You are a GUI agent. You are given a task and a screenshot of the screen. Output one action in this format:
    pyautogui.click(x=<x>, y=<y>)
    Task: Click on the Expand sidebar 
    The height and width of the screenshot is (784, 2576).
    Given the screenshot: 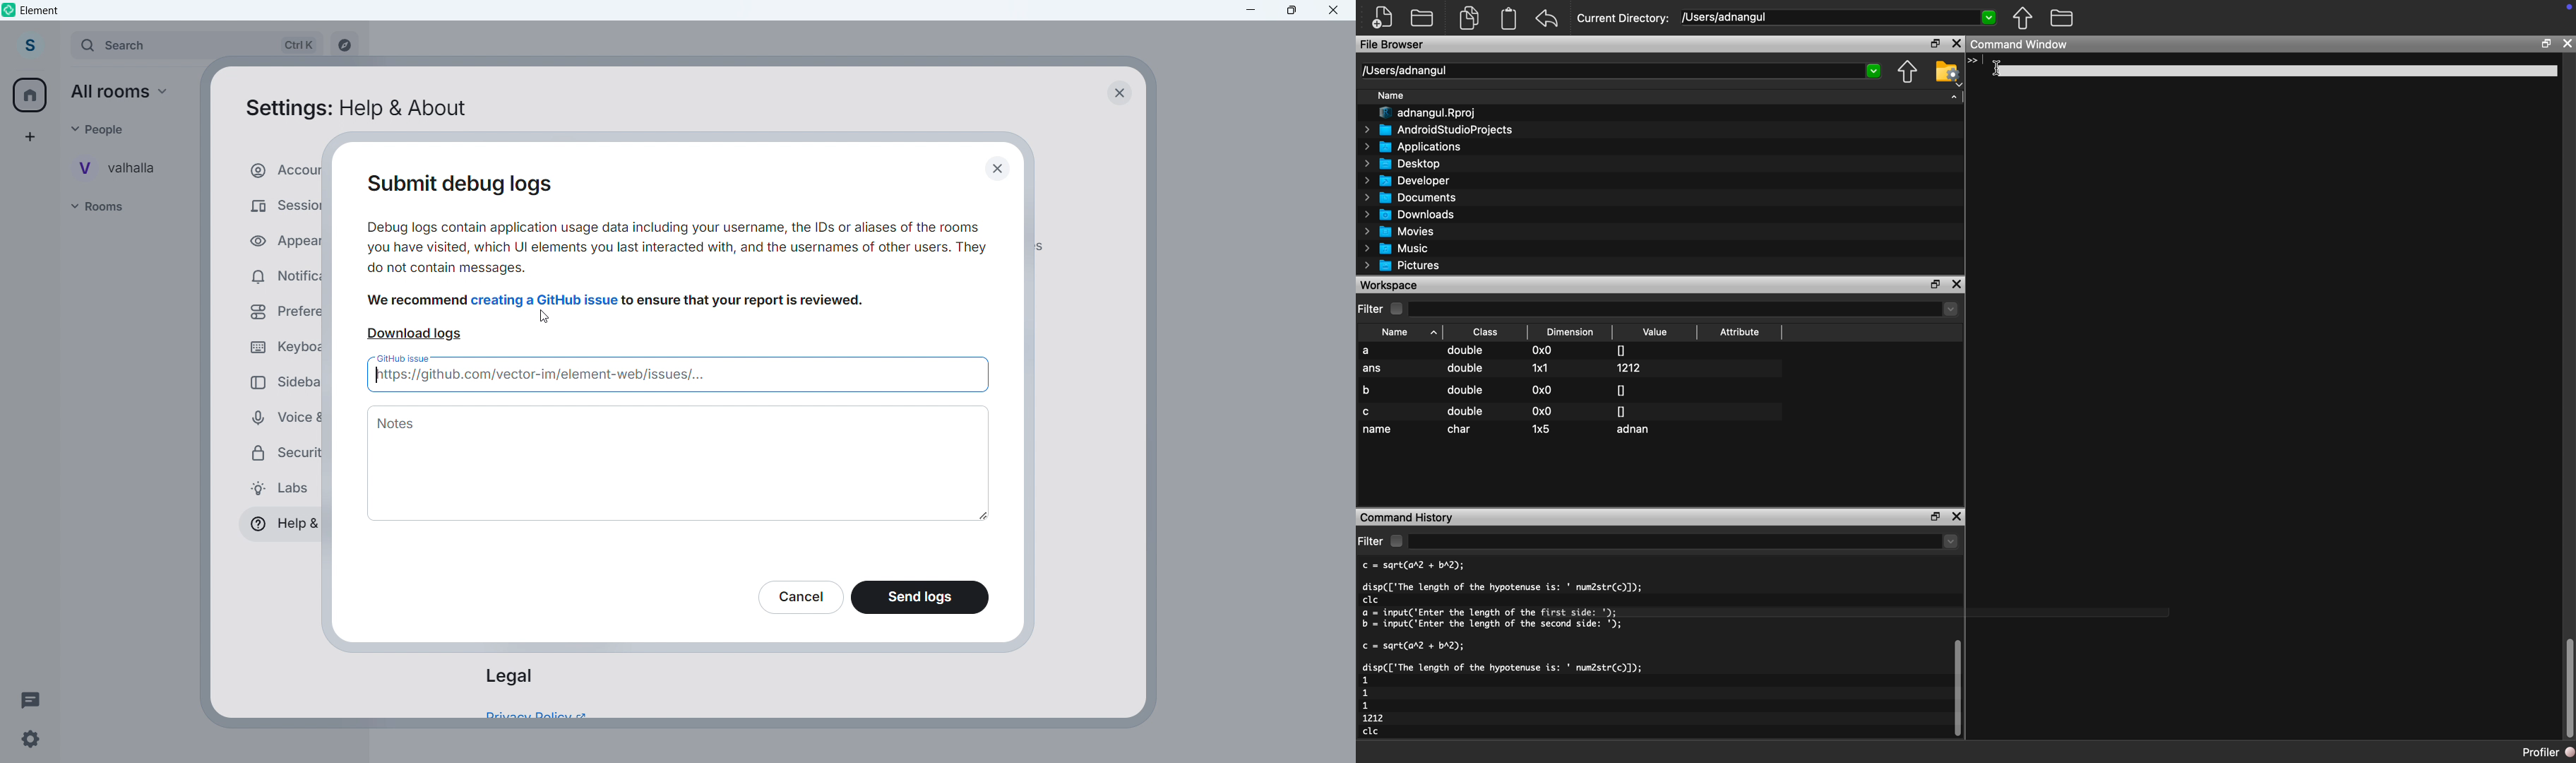 What is the action you would take?
    pyautogui.click(x=59, y=47)
    